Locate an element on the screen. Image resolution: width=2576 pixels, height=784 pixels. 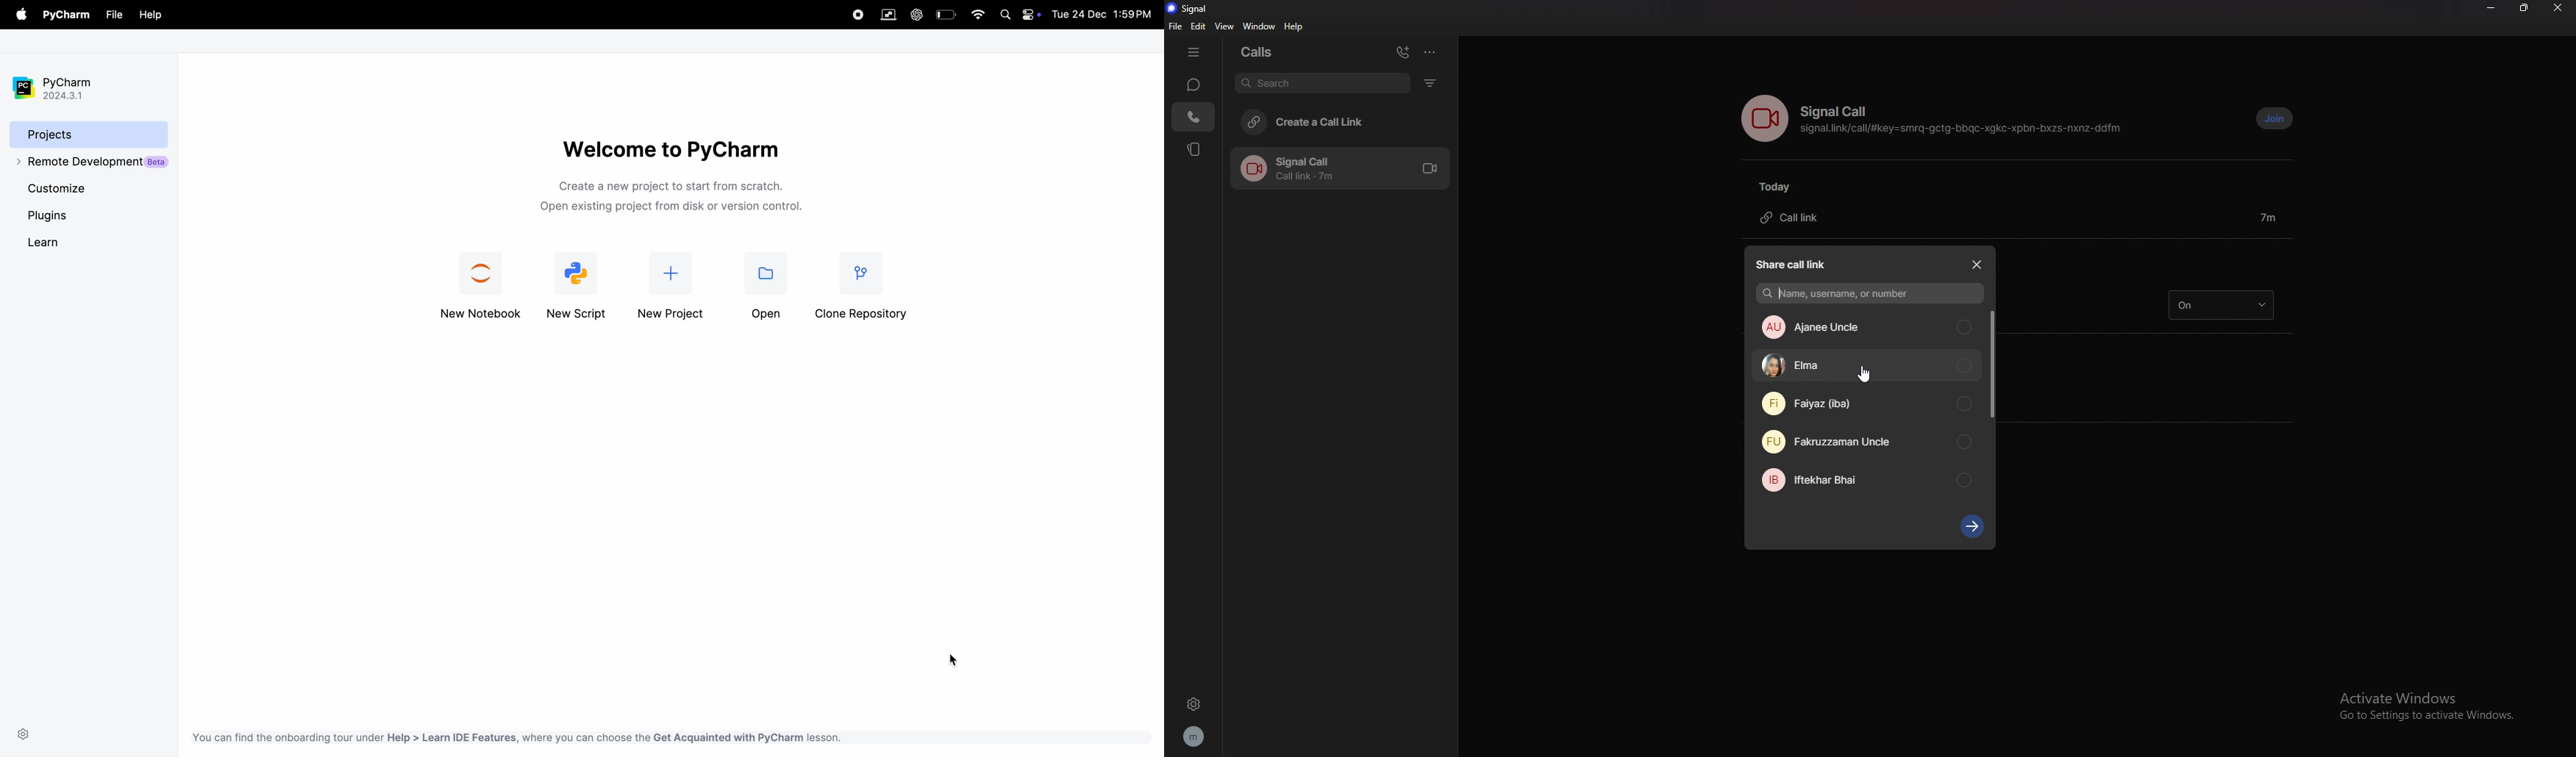
Customize is located at coordinates (63, 191).